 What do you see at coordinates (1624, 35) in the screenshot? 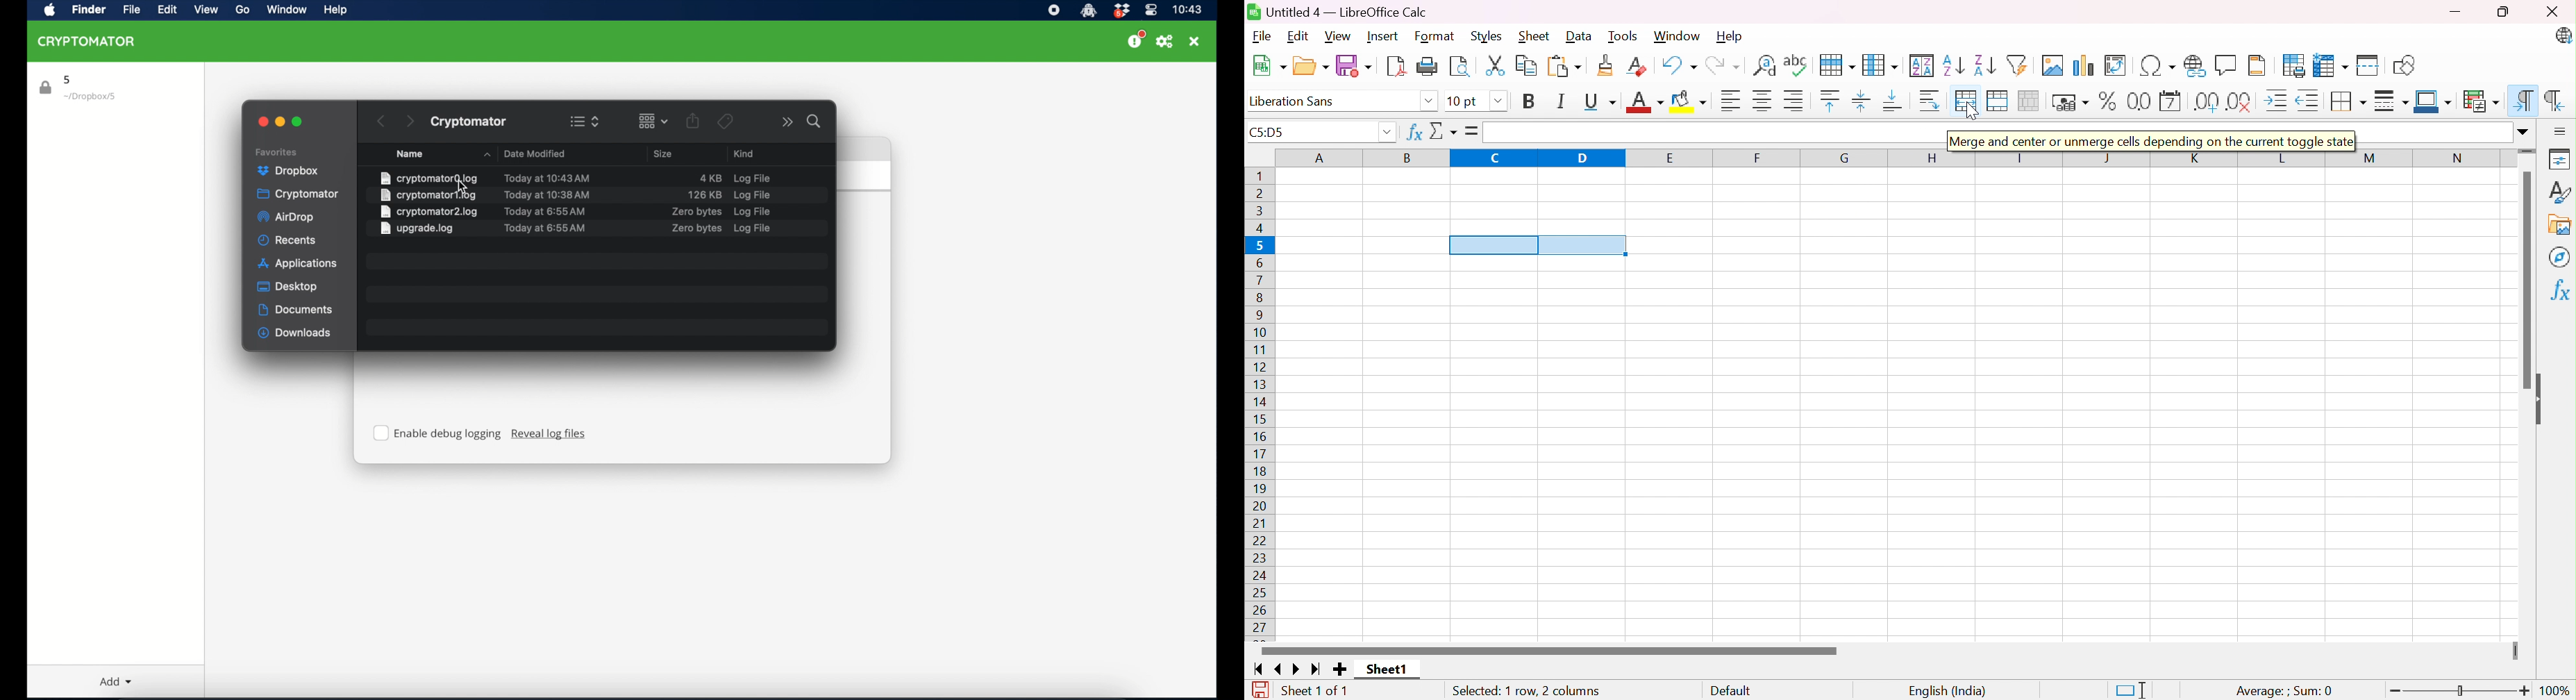
I see `Tools` at bounding box center [1624, 35].